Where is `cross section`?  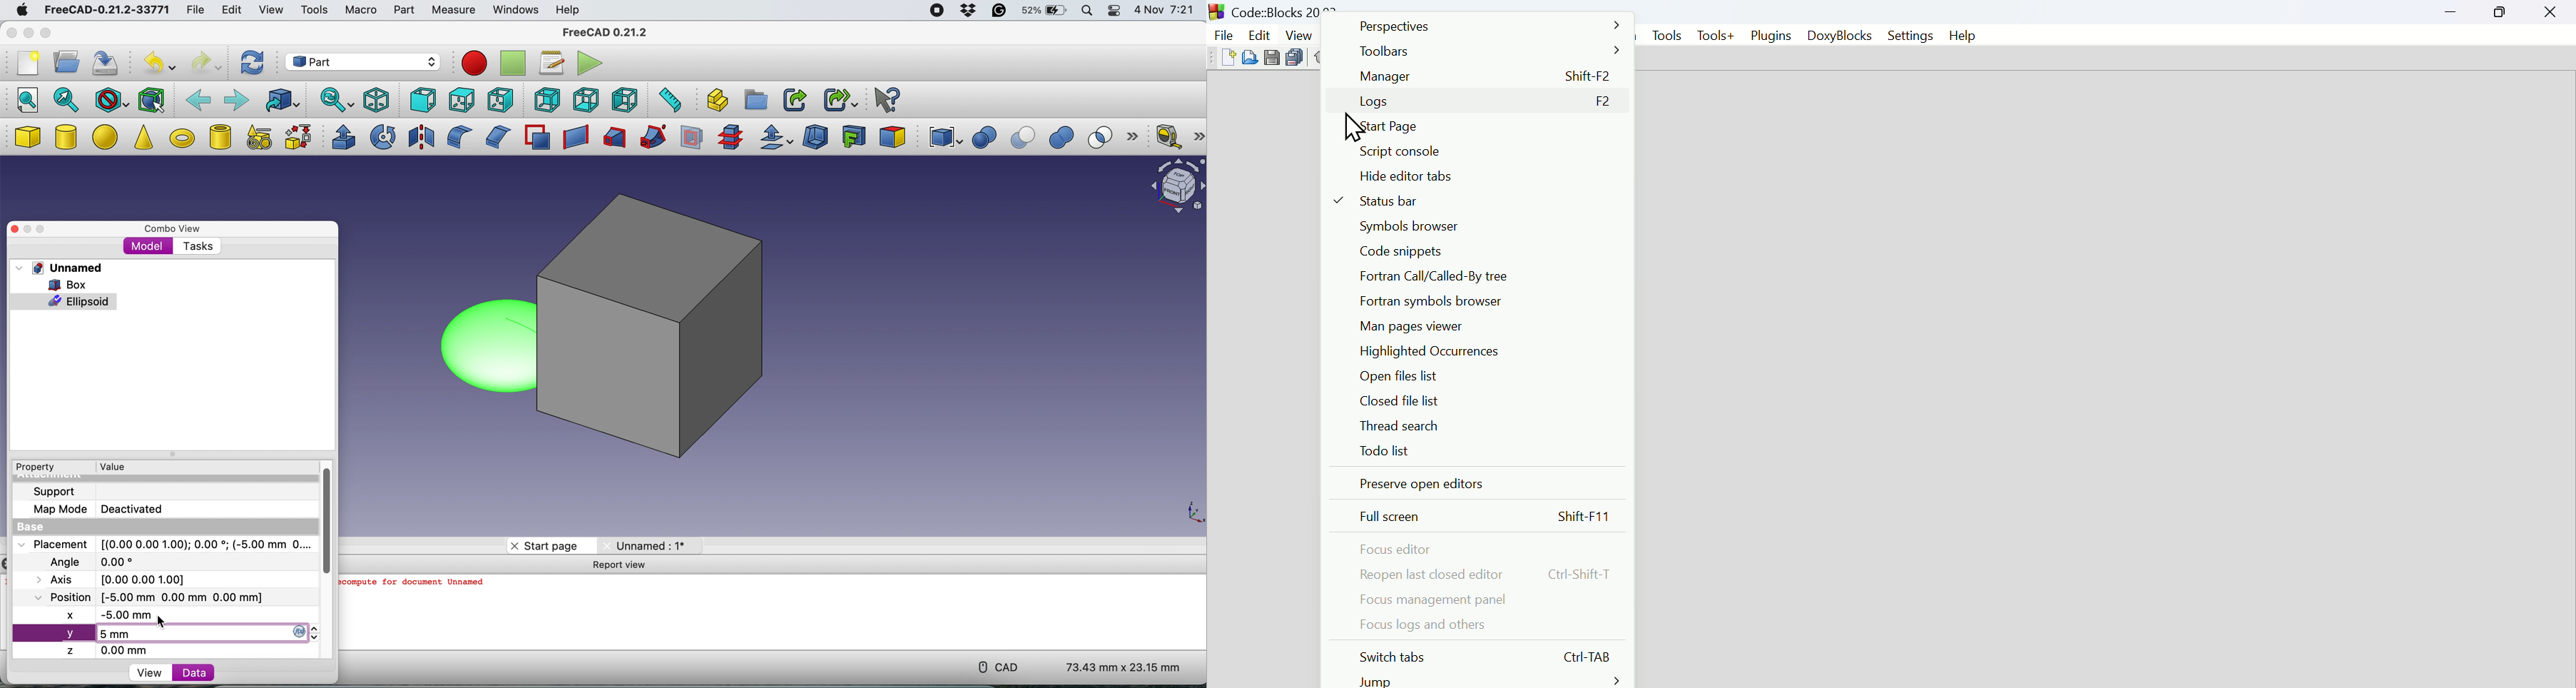 cross section is located at coordinates (731, 138).